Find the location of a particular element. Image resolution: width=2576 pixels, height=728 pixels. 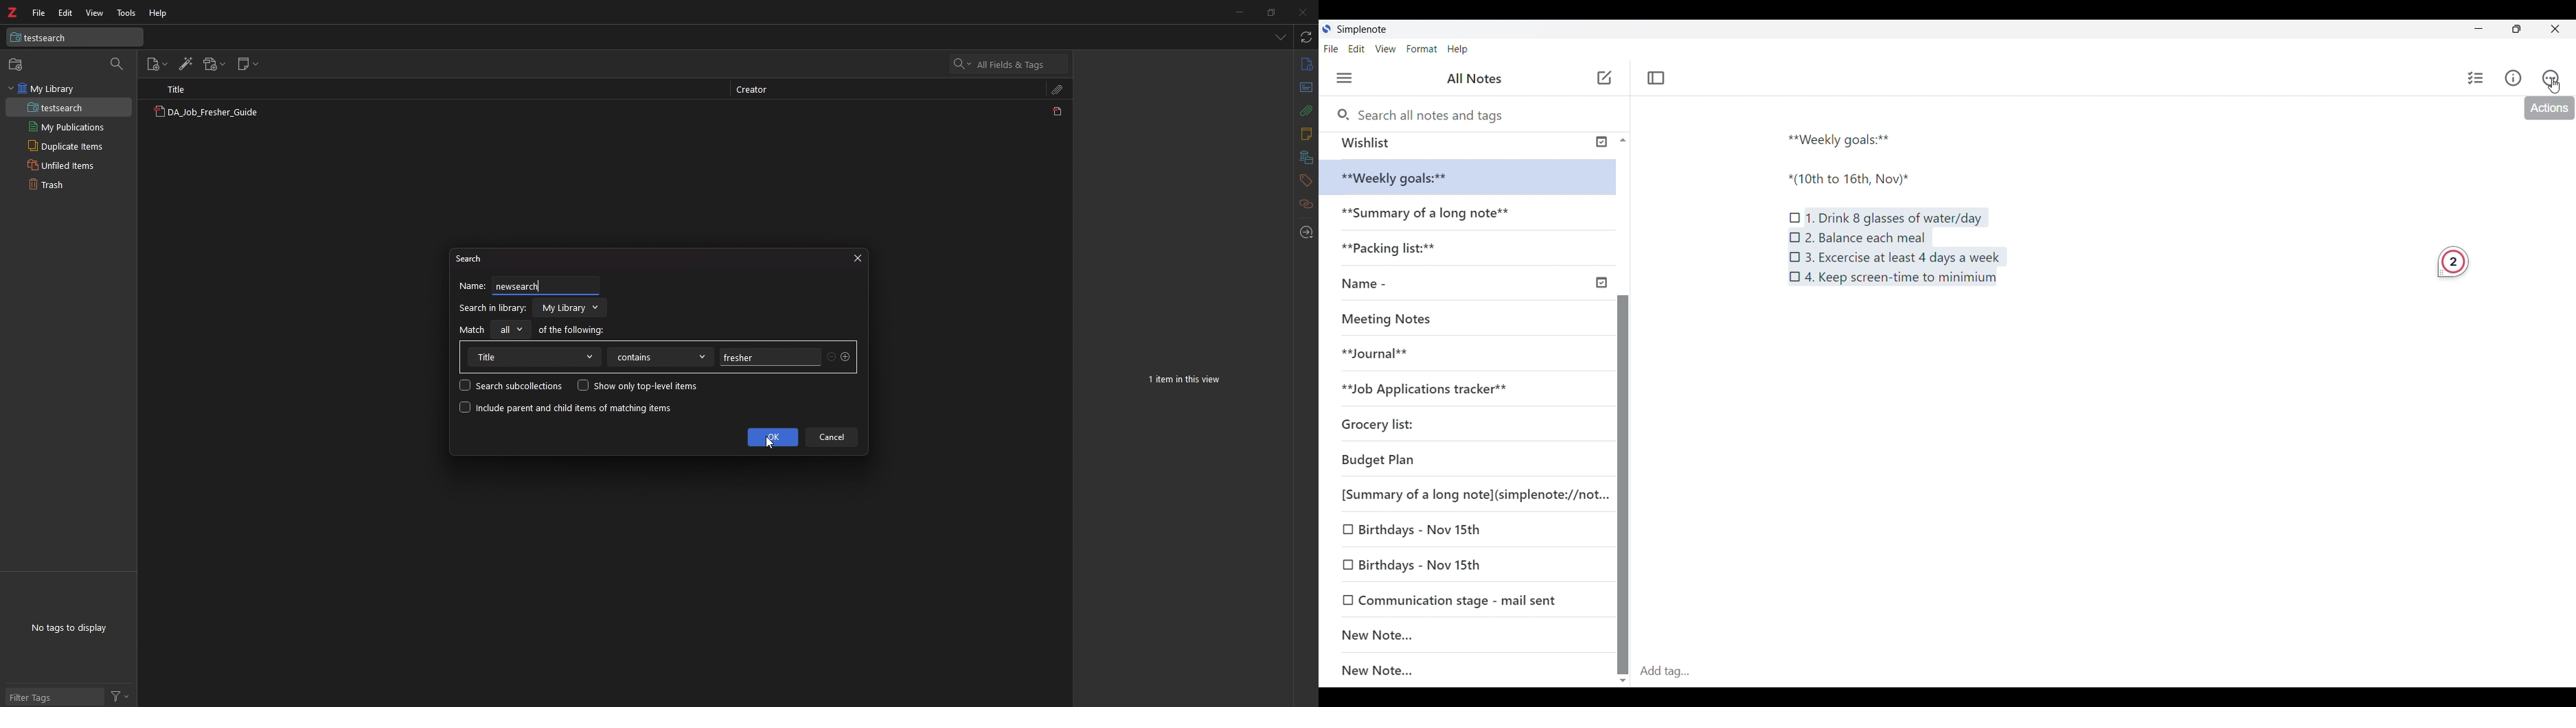

**Journal** is located at coordinates (1381, 352).